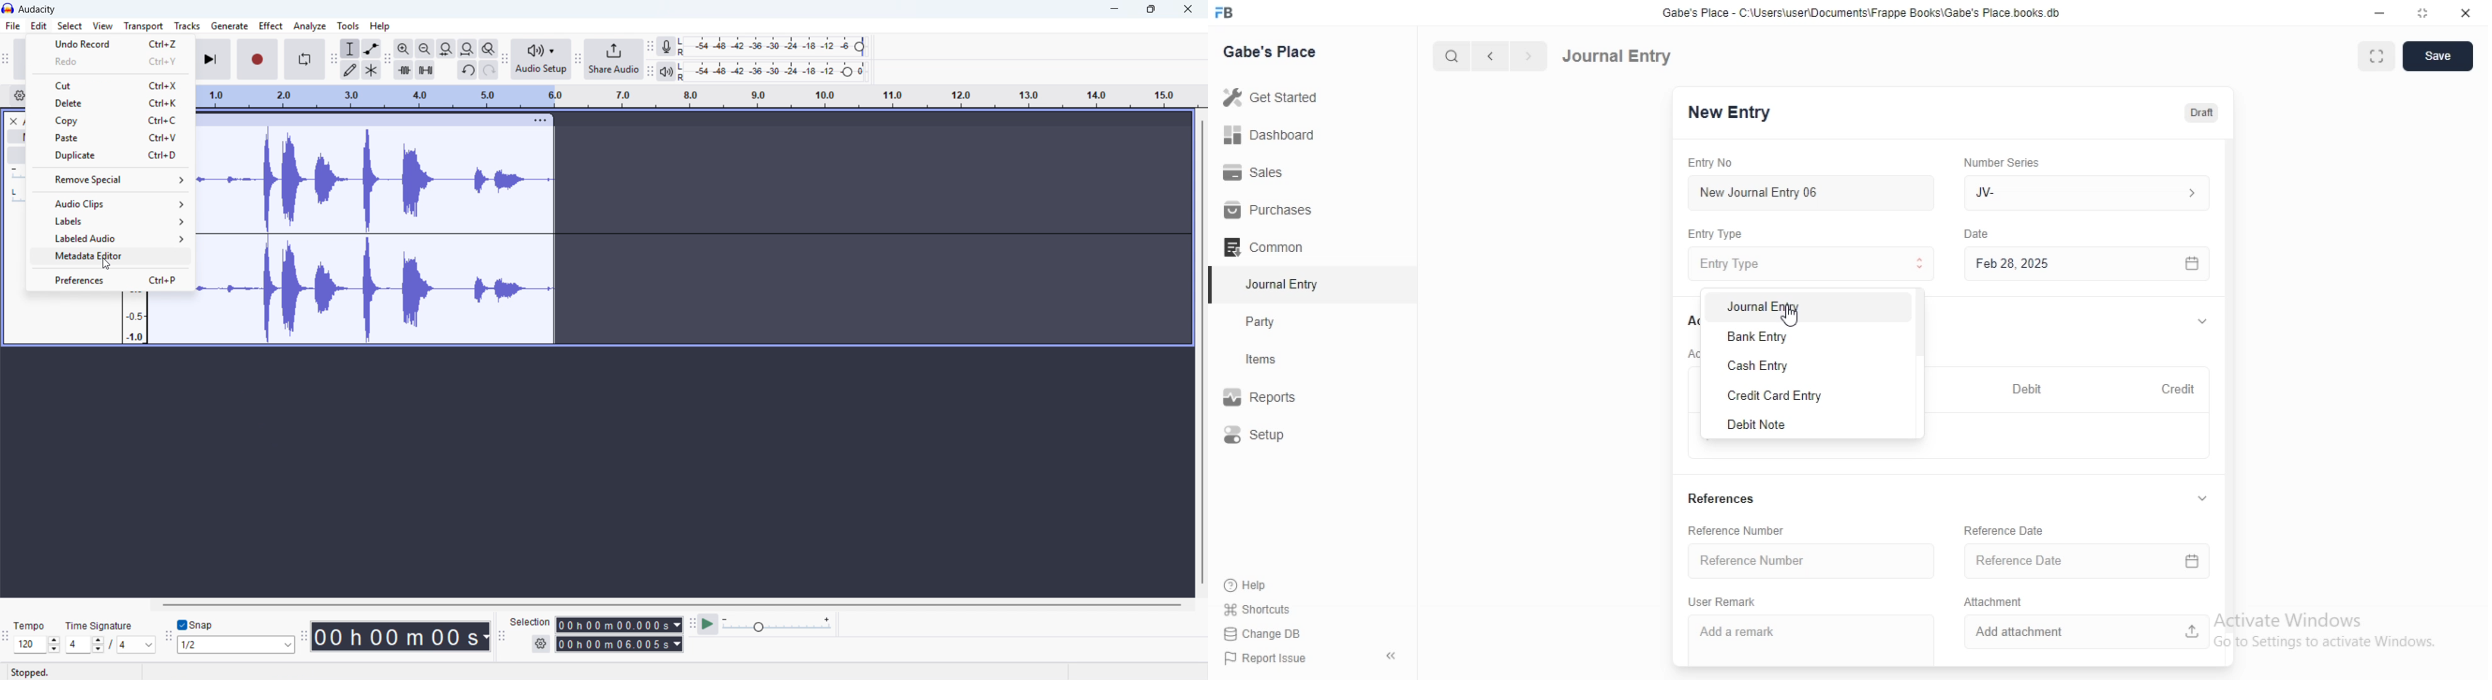  What do you see at coordinates (258, 60) in the screenshot?
I see `record` at bounding box center [258, 60].